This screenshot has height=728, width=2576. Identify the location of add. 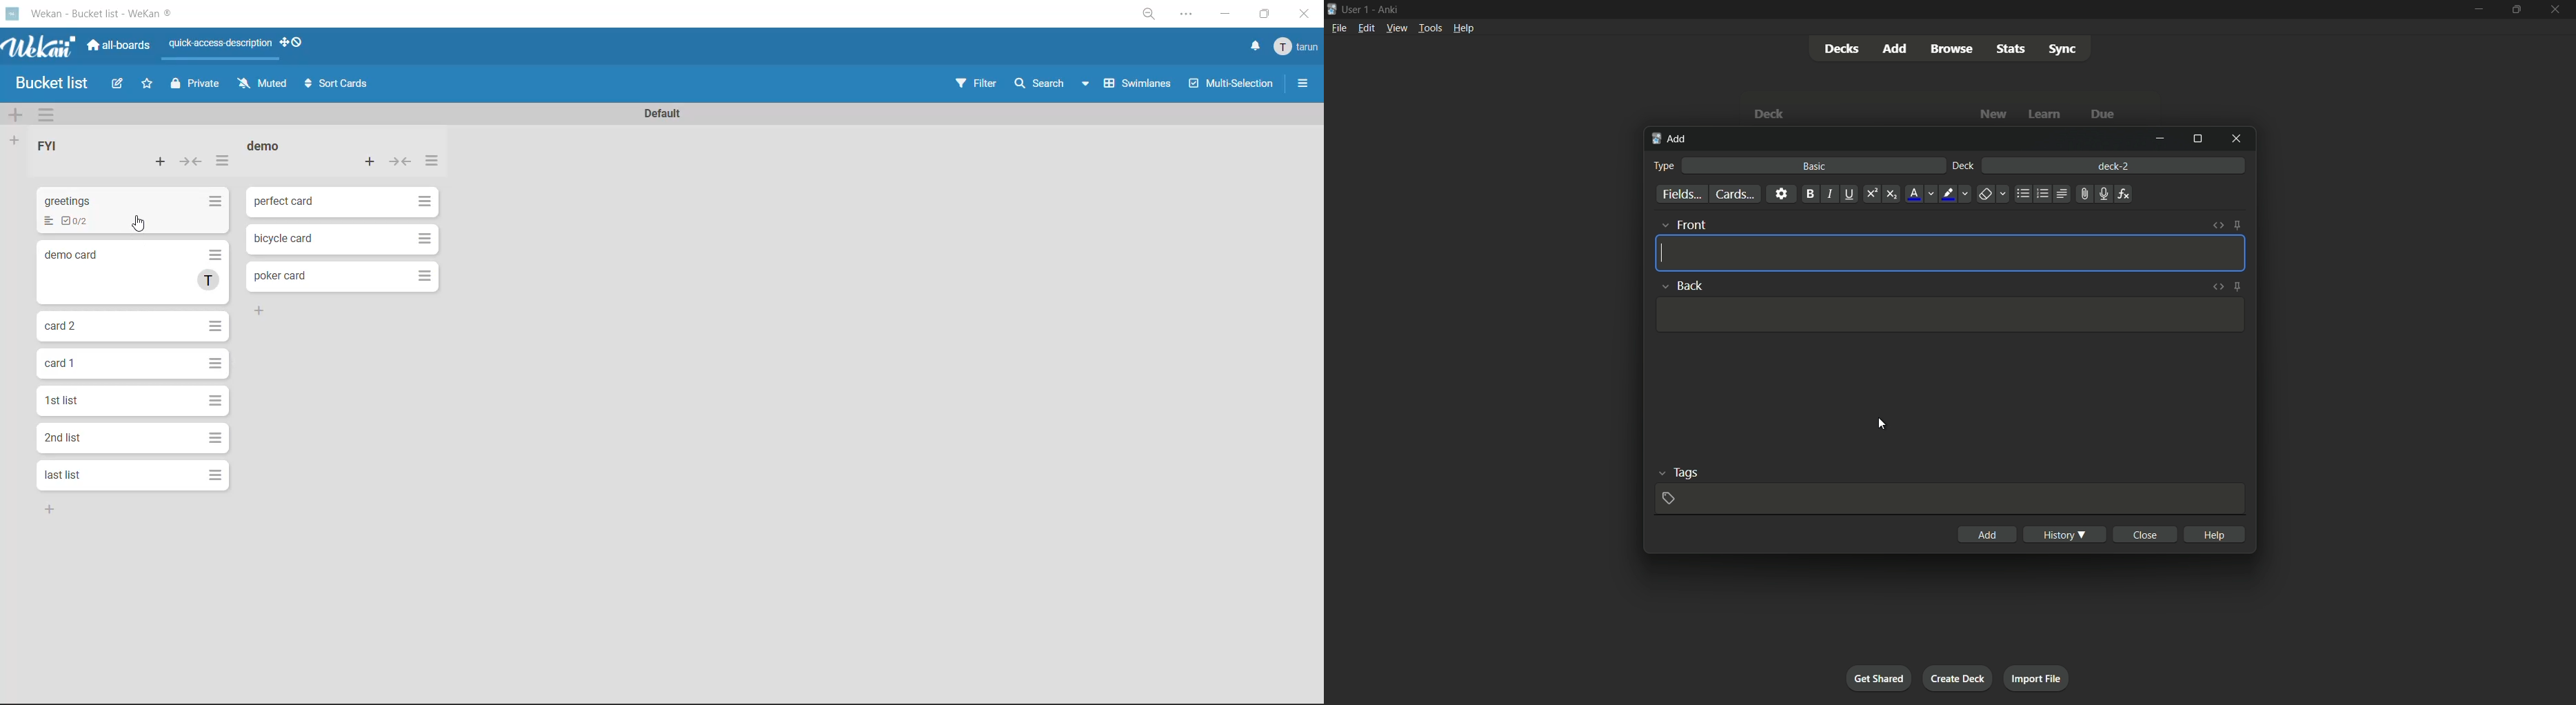
(263, 310).